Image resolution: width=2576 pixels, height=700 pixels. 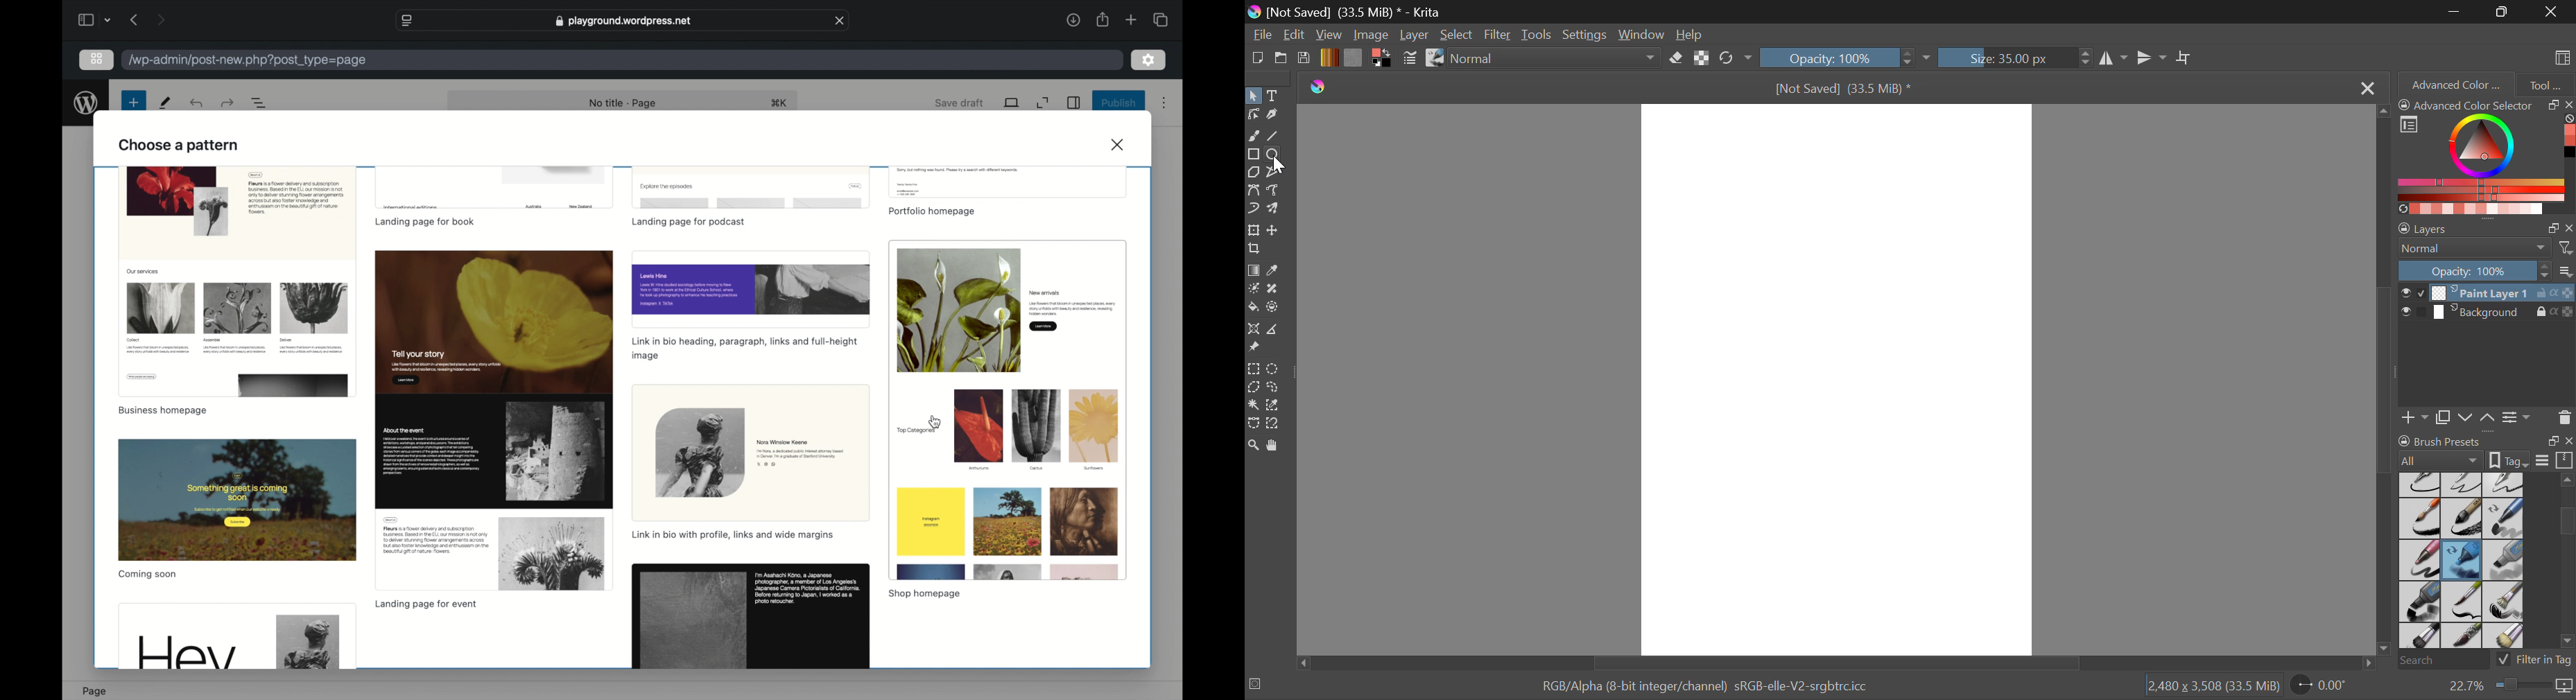 I want to click on more options, so click(x=1165, y=103).